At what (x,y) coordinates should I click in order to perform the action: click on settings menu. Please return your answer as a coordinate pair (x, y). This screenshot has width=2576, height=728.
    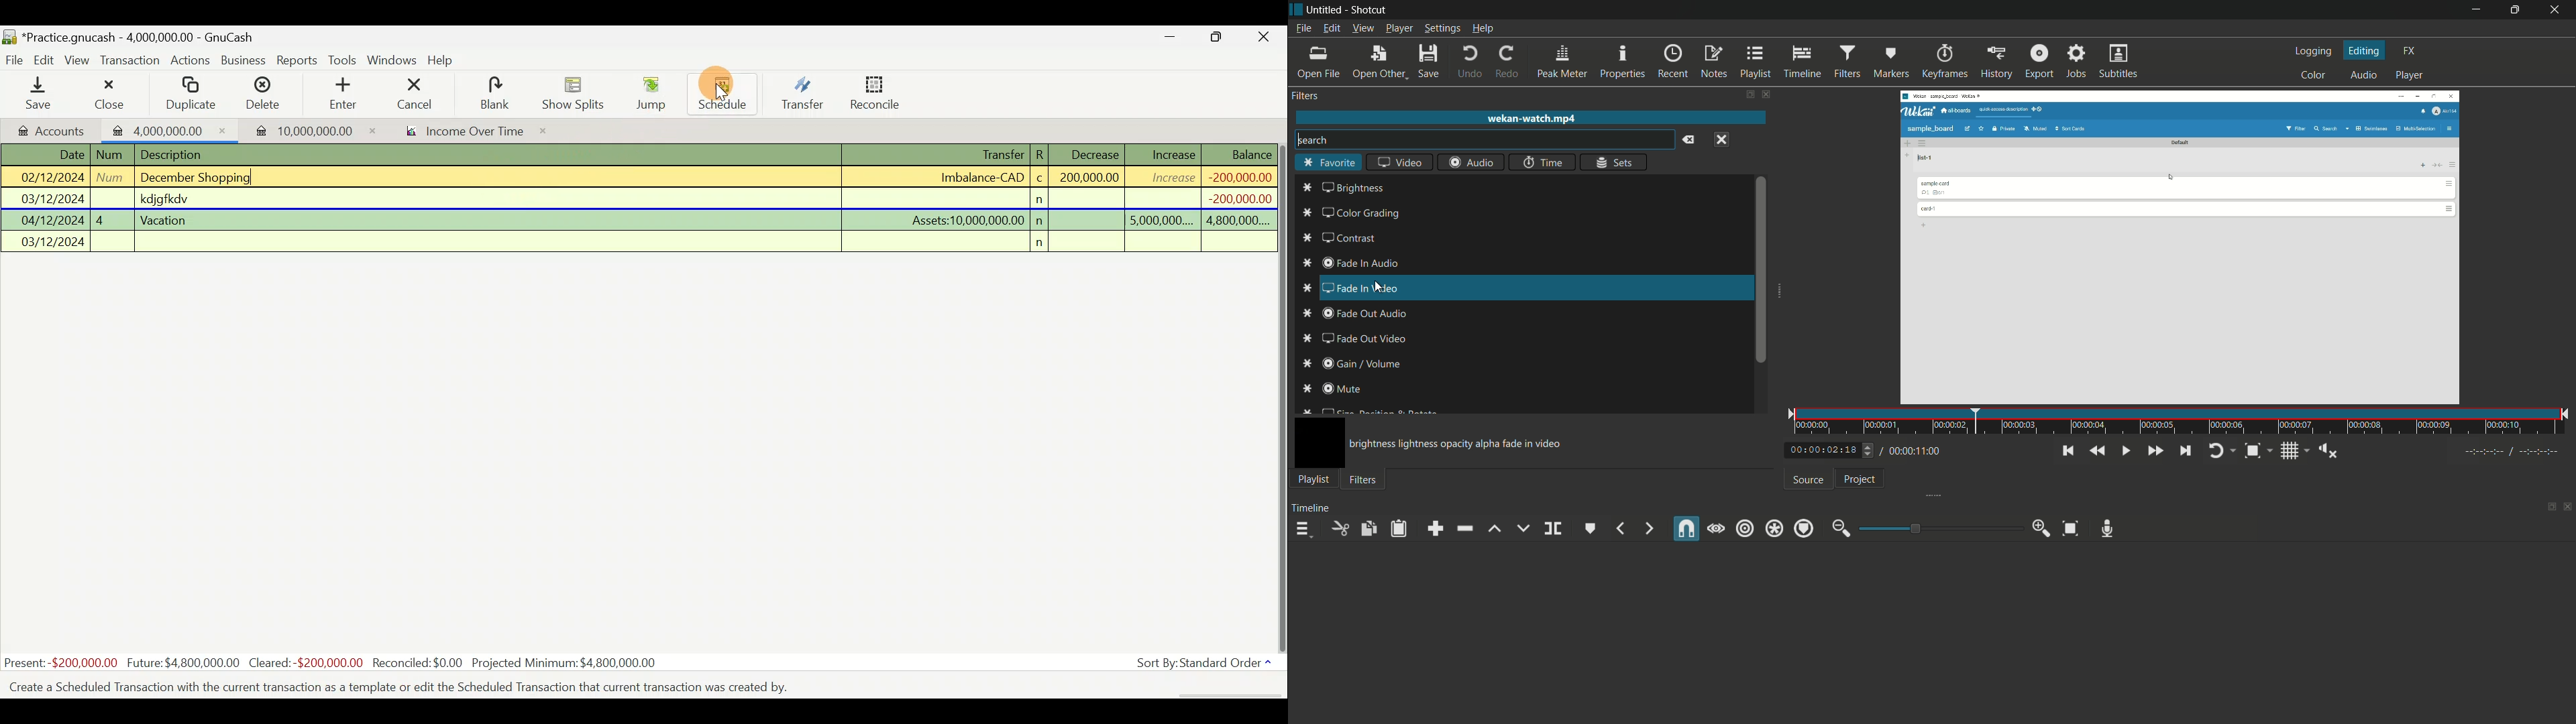
    Looking at the image, I should click on (1442, 28).